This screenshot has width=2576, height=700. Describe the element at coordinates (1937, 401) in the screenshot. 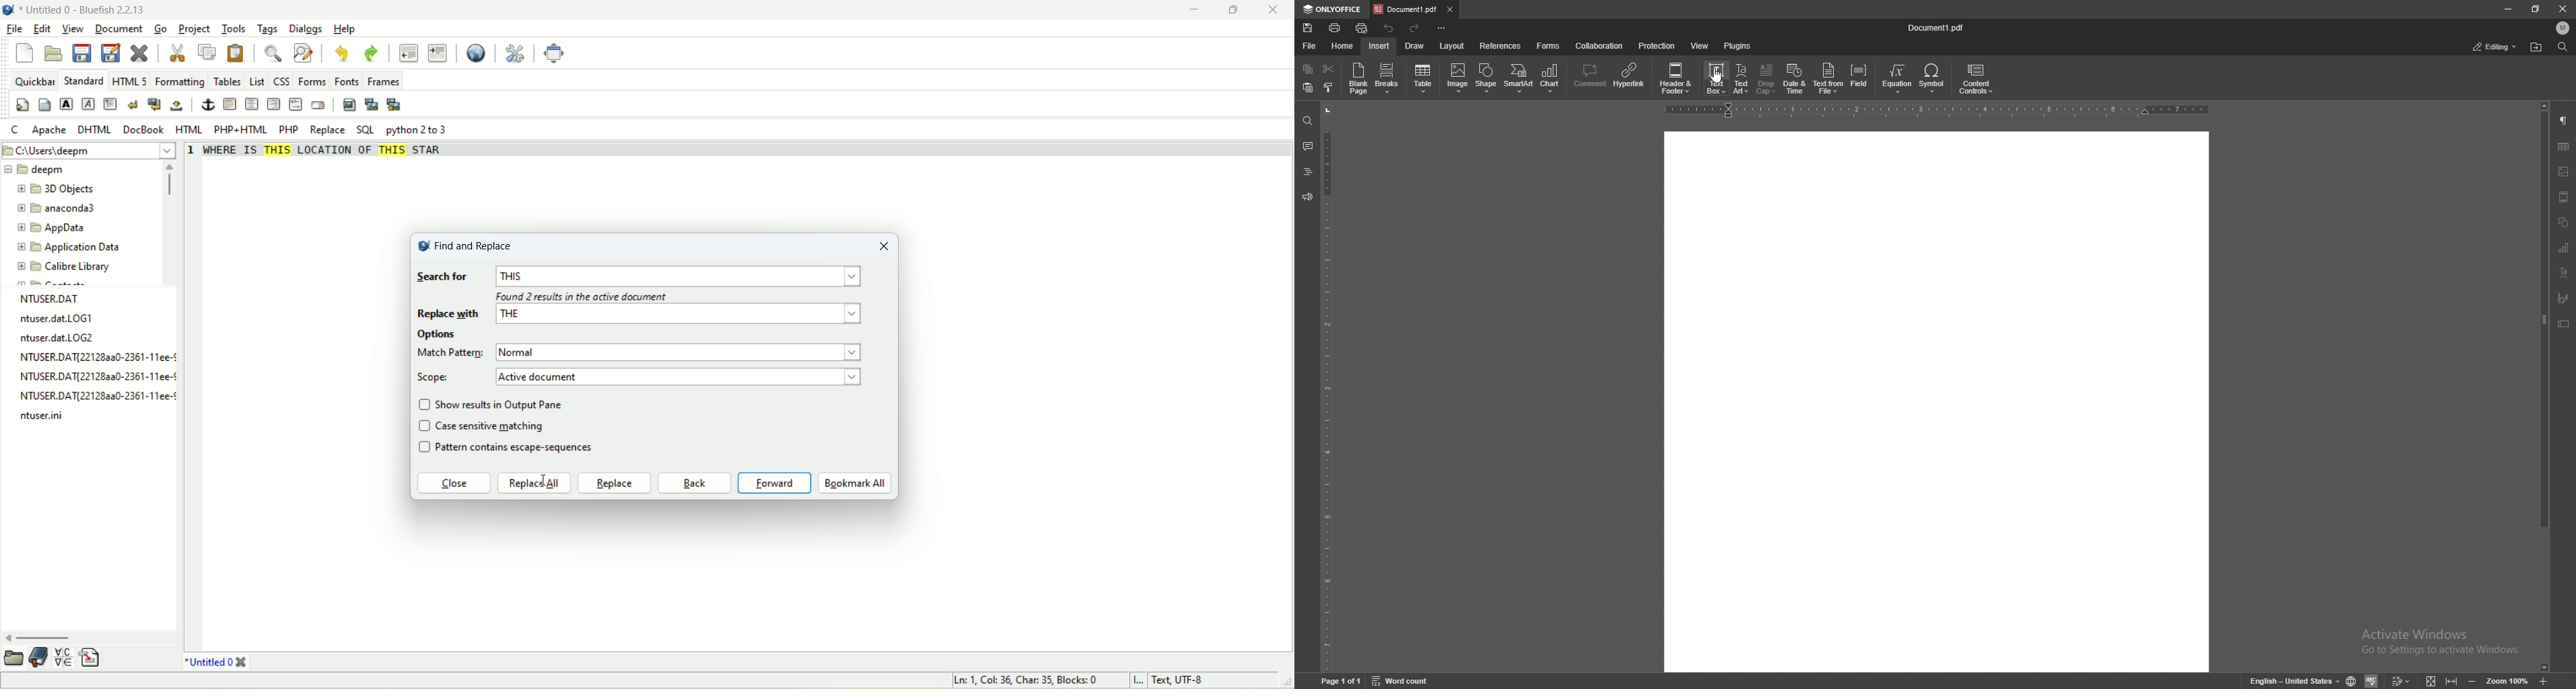

I see `doc` at that location.